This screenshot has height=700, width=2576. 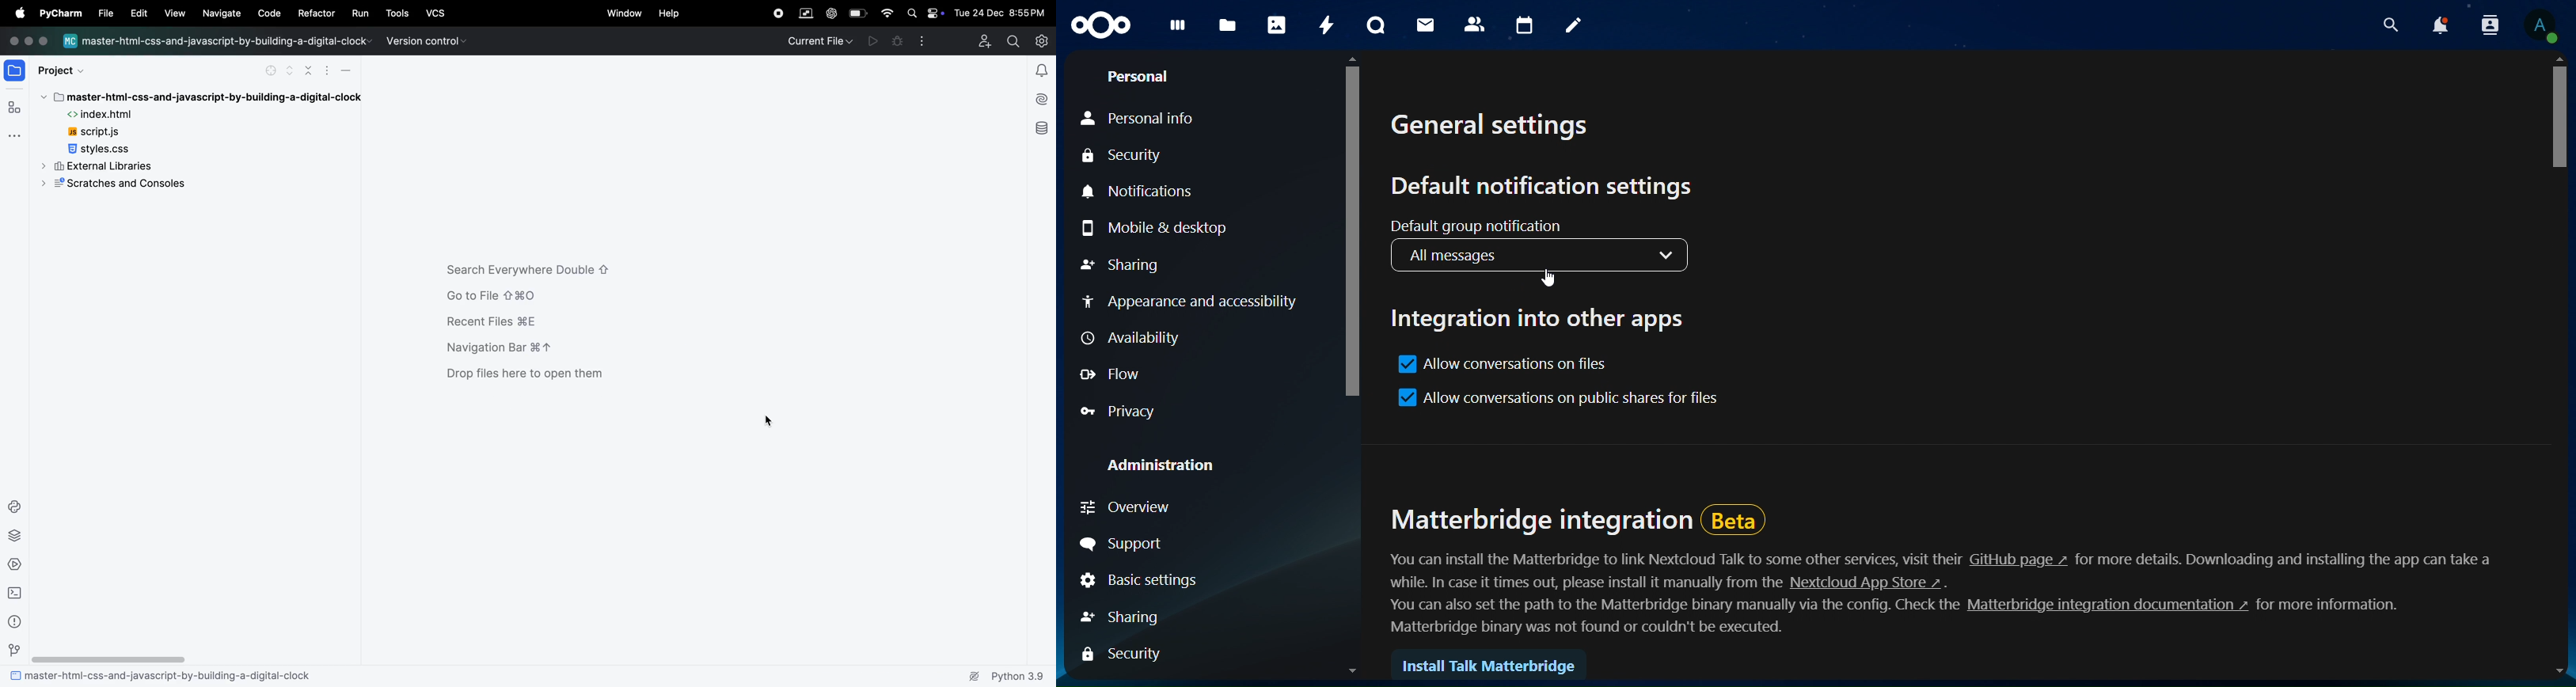 What do you see at coordinates (858, 12) in the screenshot?
I see `battery` at bounding box center [858, 12].